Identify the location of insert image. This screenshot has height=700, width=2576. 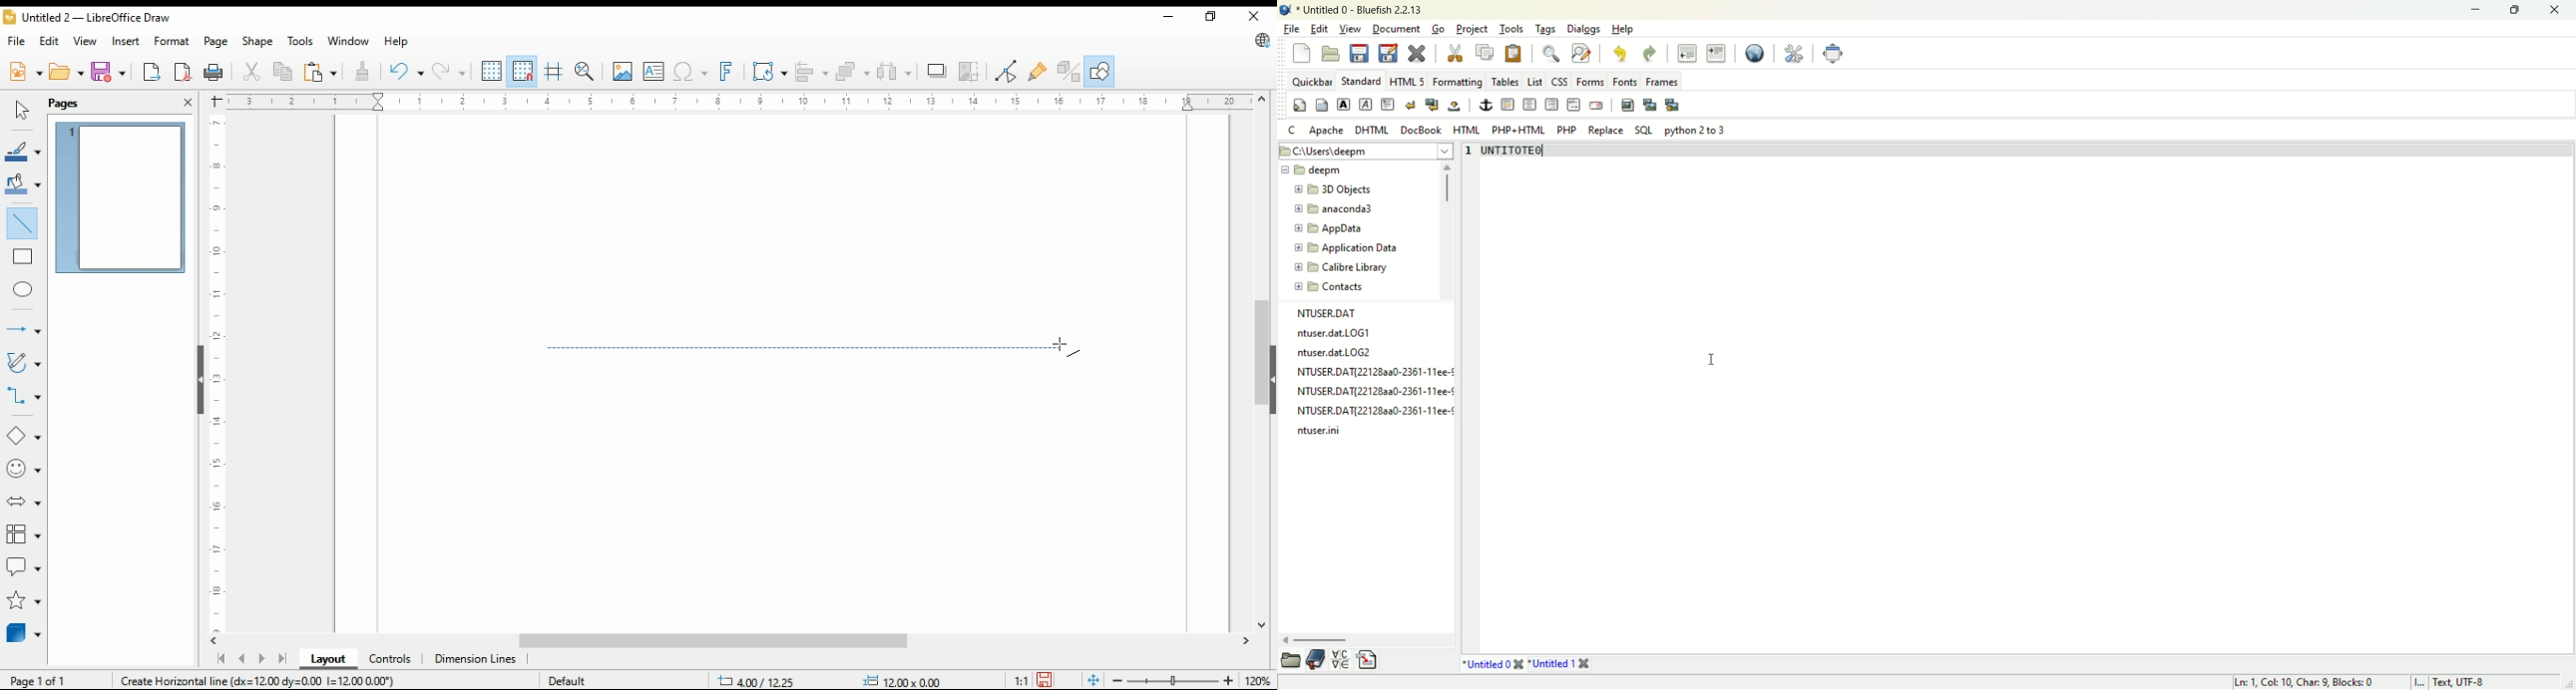
(1627, 105).